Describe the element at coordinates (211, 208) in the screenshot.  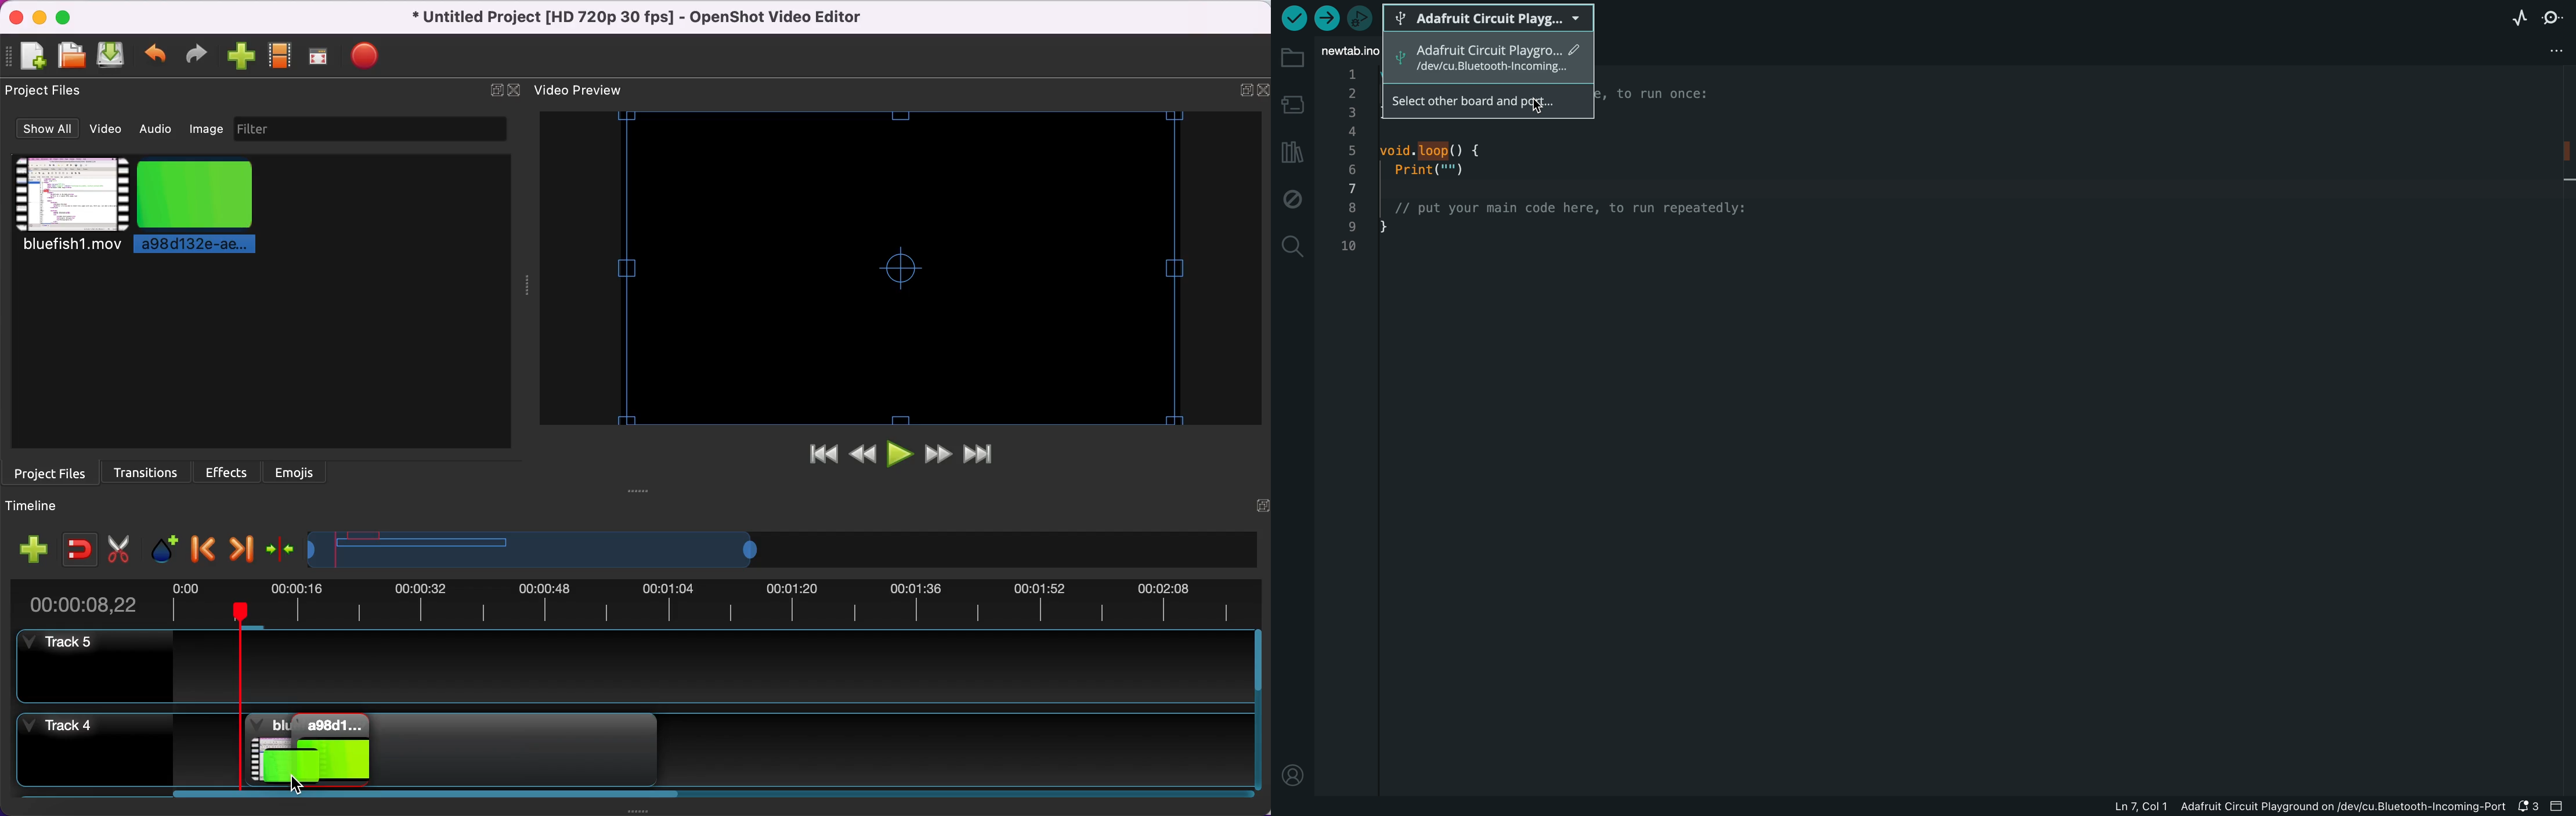
I see `picture` at that location.